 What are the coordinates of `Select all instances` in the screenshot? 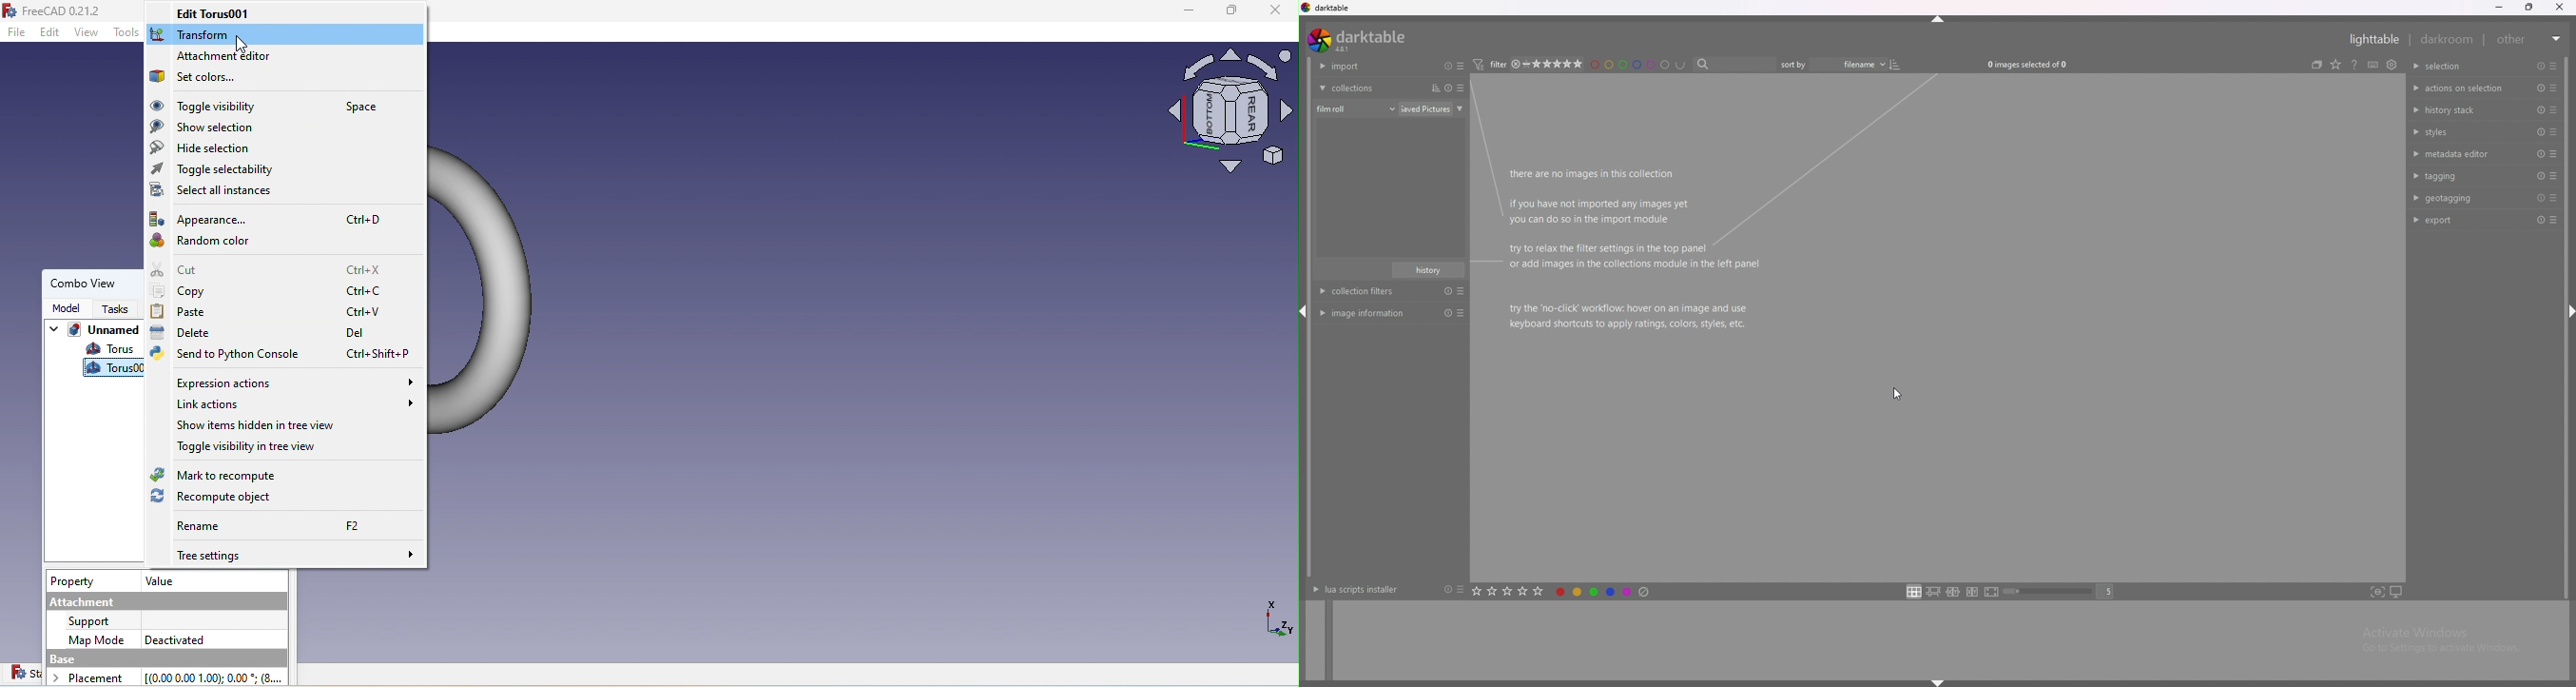 It's located at (216, 191).